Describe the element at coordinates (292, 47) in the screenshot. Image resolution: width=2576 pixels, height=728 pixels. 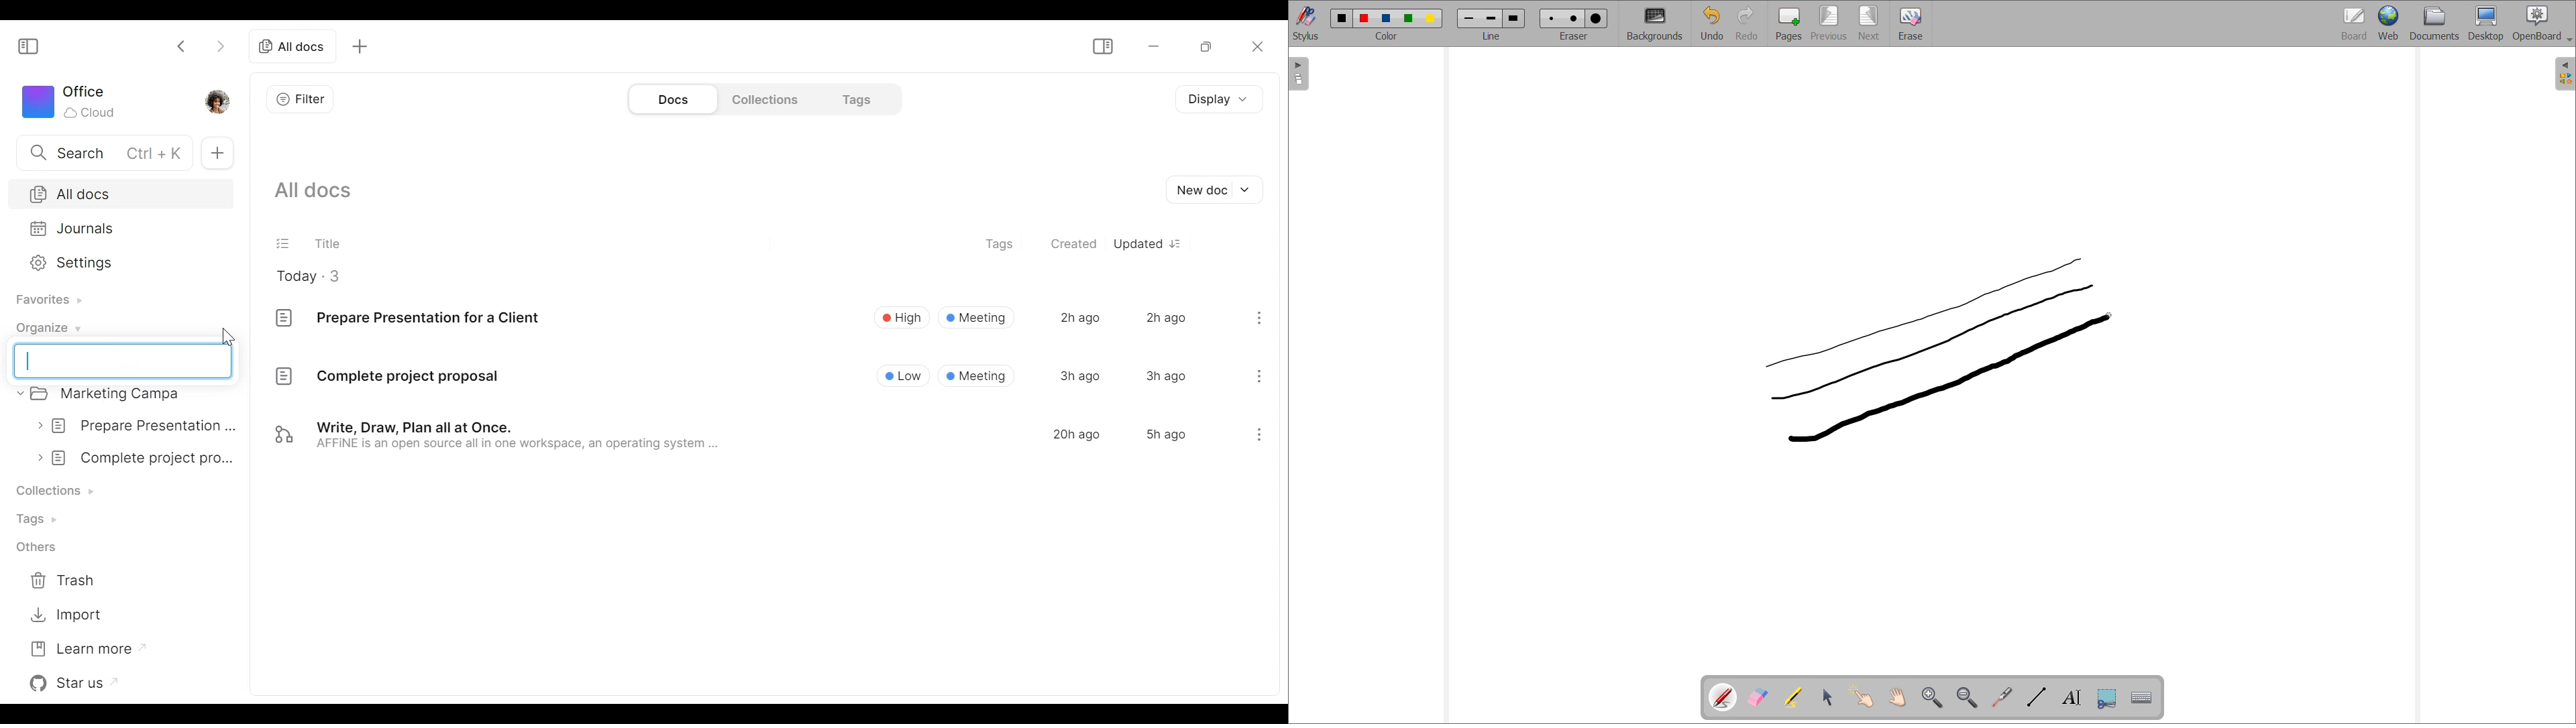
I see `all docs` at that location.